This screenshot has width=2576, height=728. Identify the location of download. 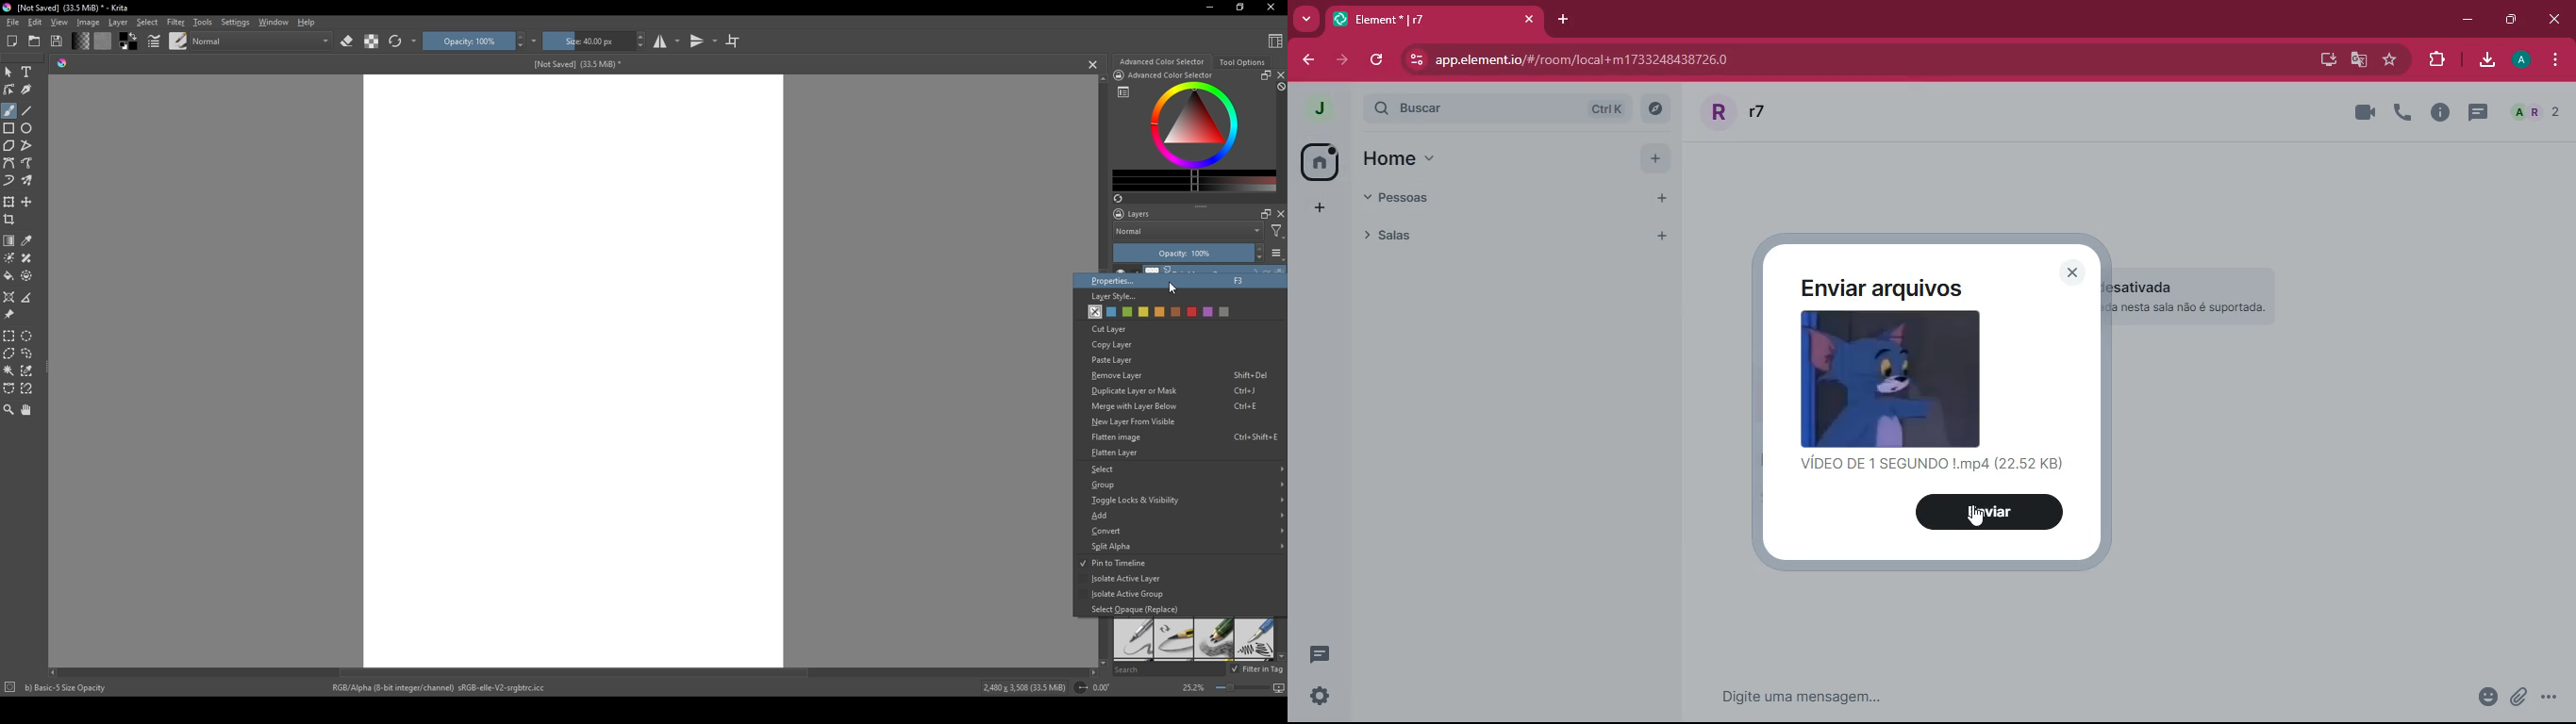
(2487, 61).